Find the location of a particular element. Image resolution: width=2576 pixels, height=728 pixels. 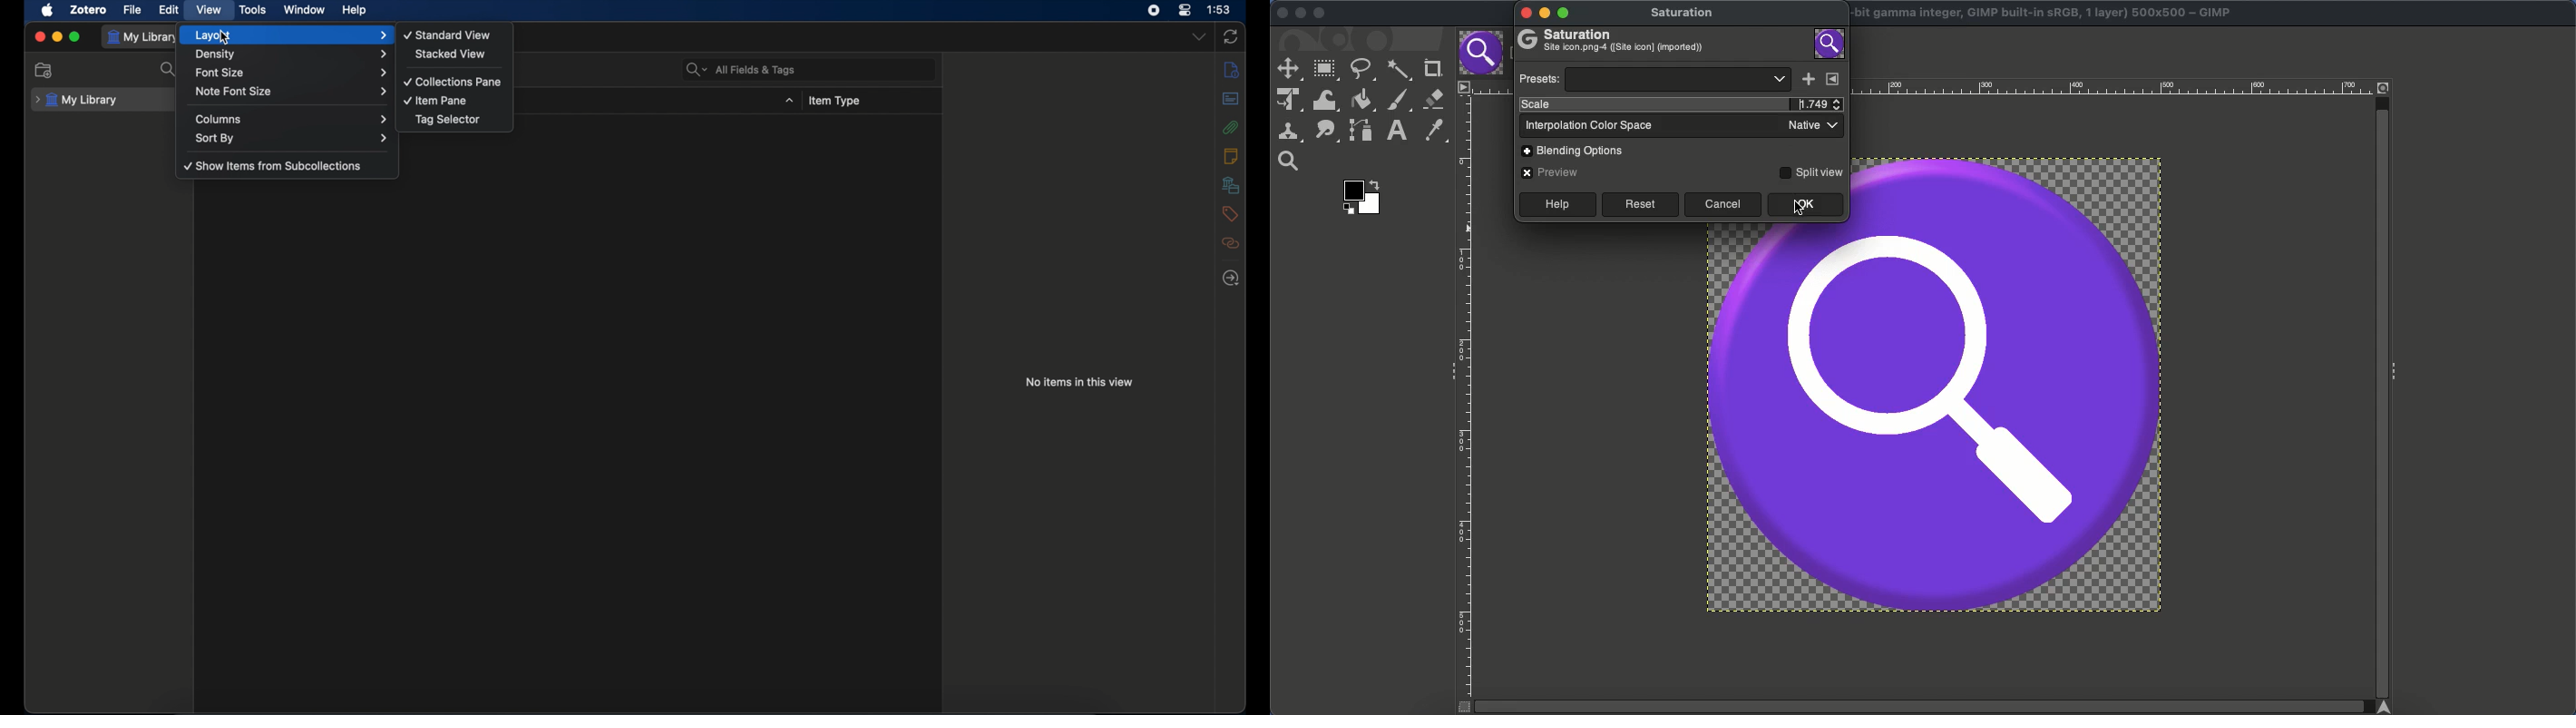

columns is located at coordinates (291, 119).